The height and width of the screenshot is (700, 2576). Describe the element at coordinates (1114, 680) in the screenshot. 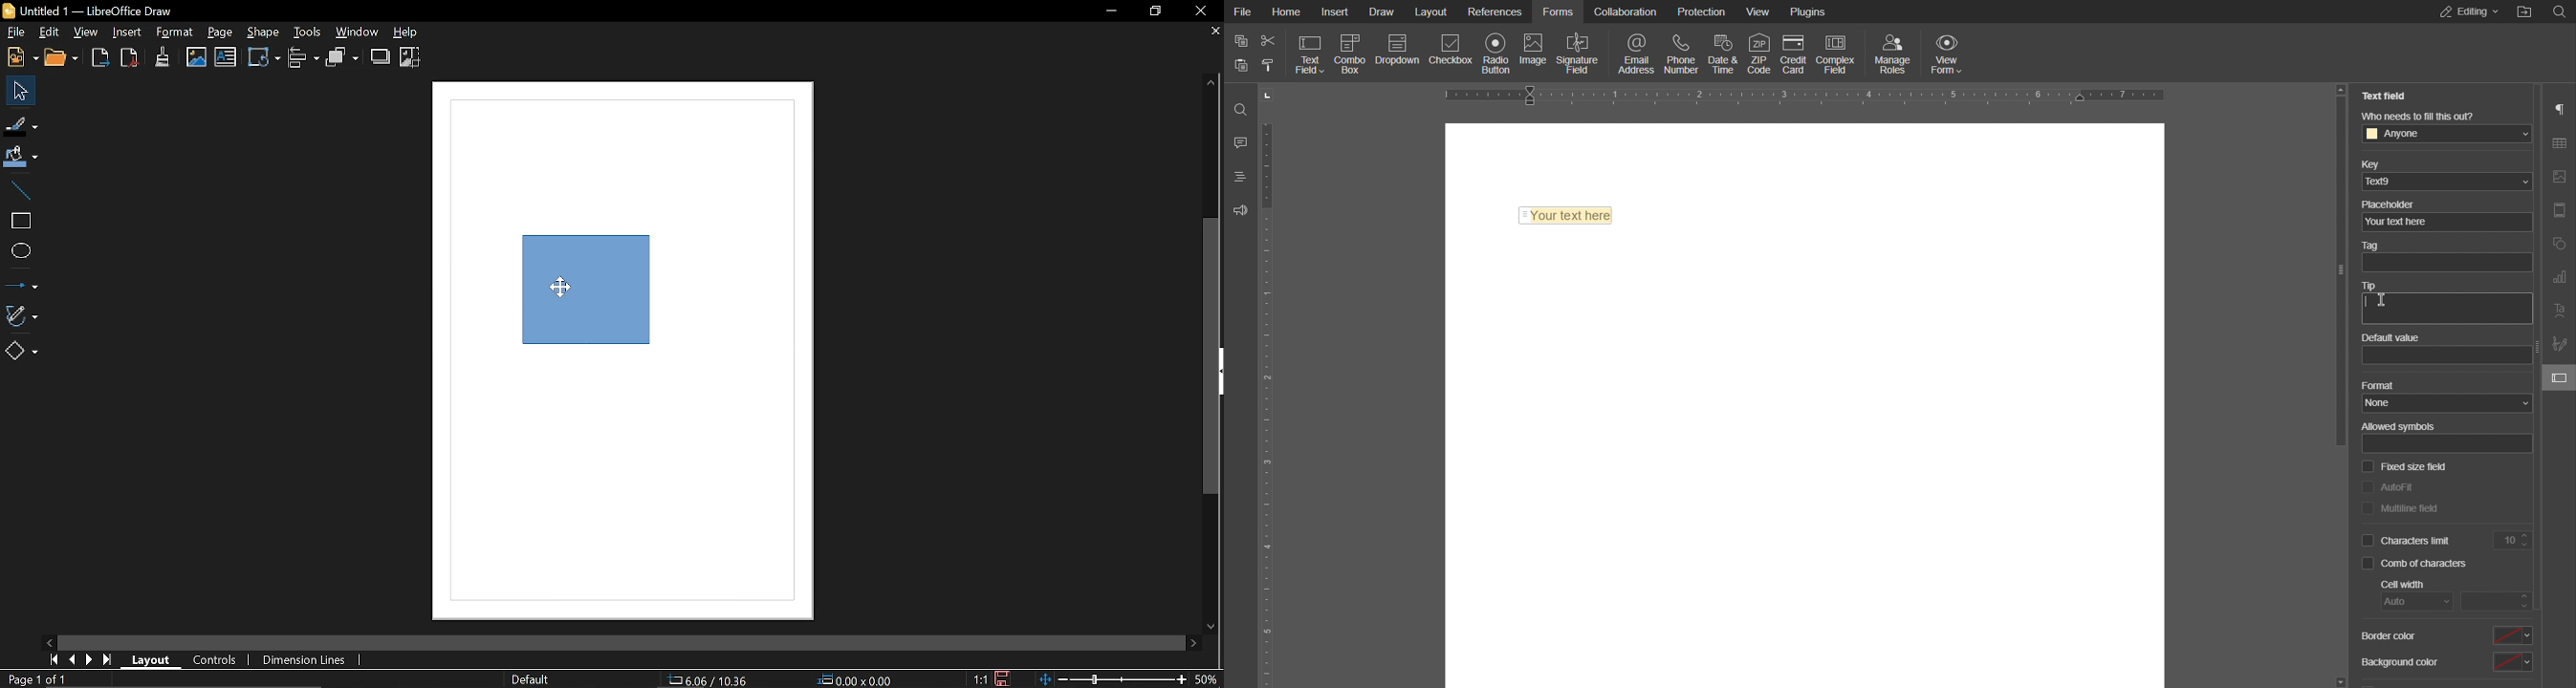

I see `Current zoom` at that location.